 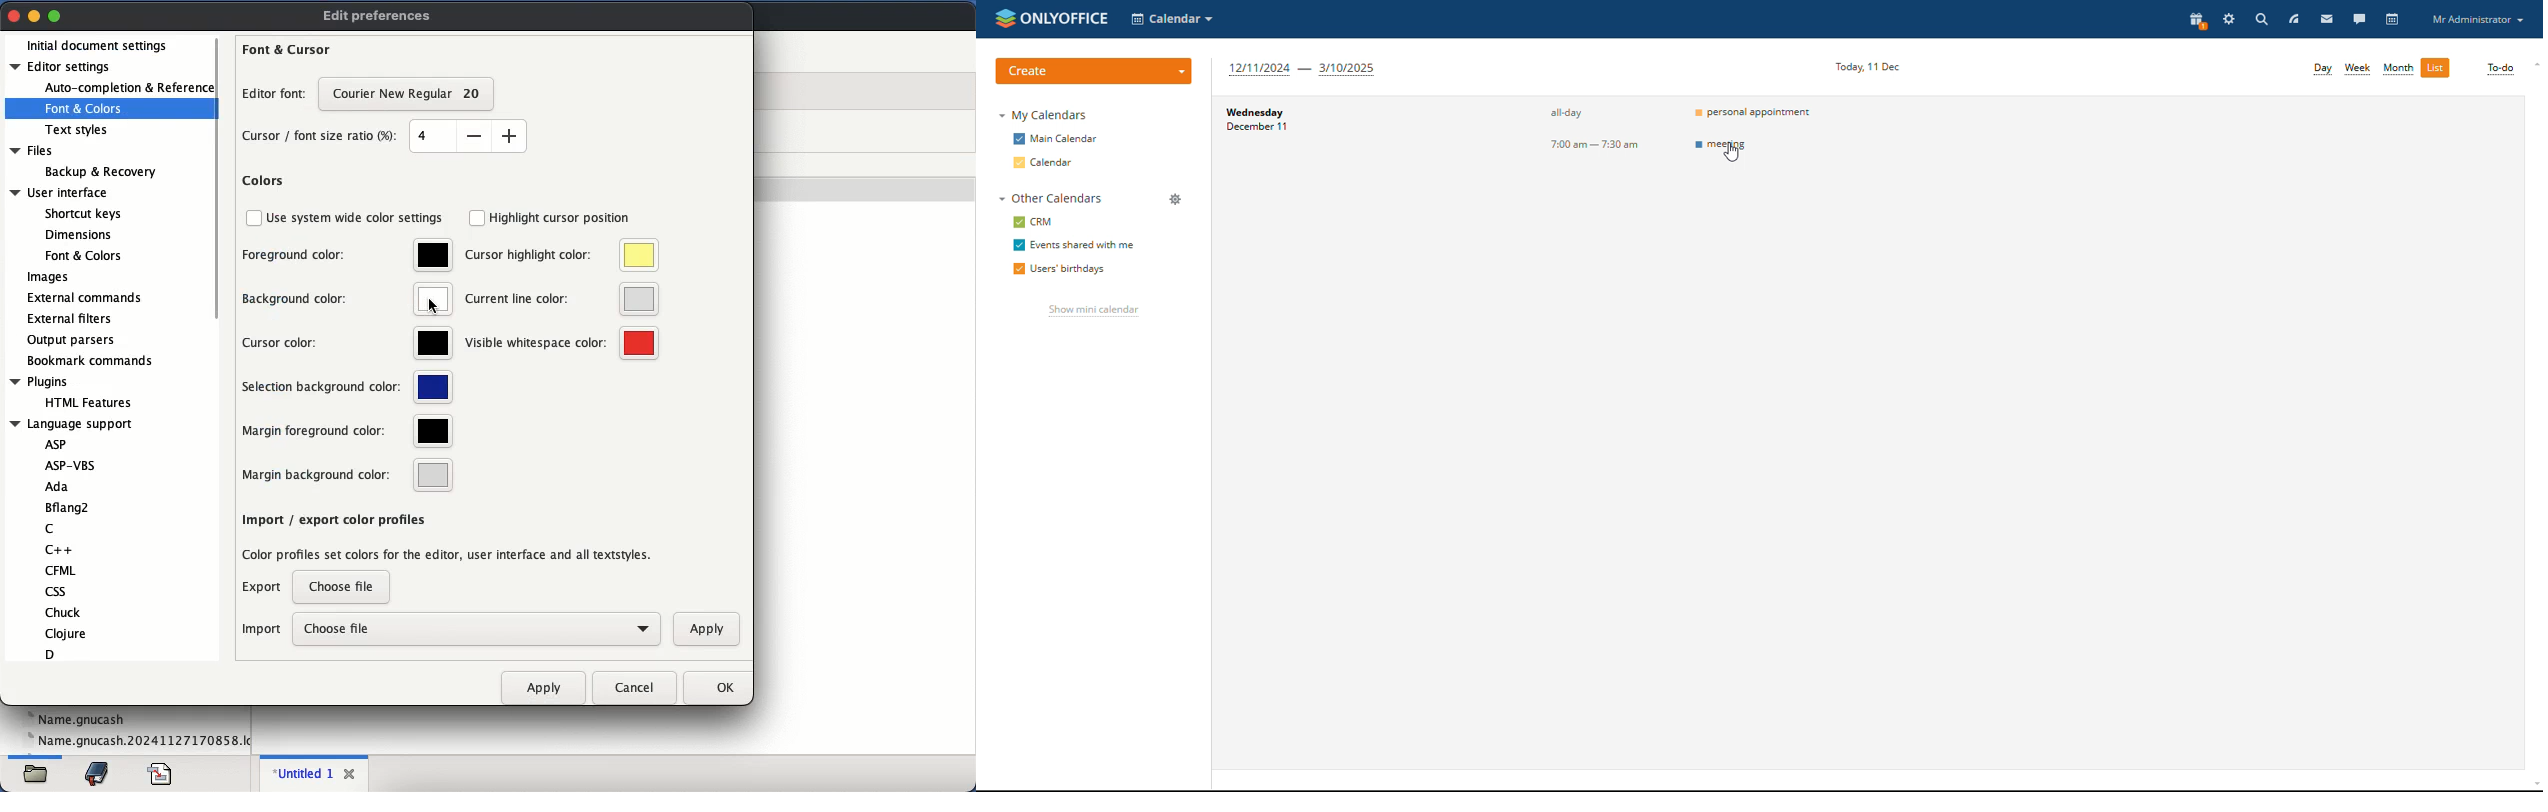 I want to click on Language support, so click(x=72, y=422).